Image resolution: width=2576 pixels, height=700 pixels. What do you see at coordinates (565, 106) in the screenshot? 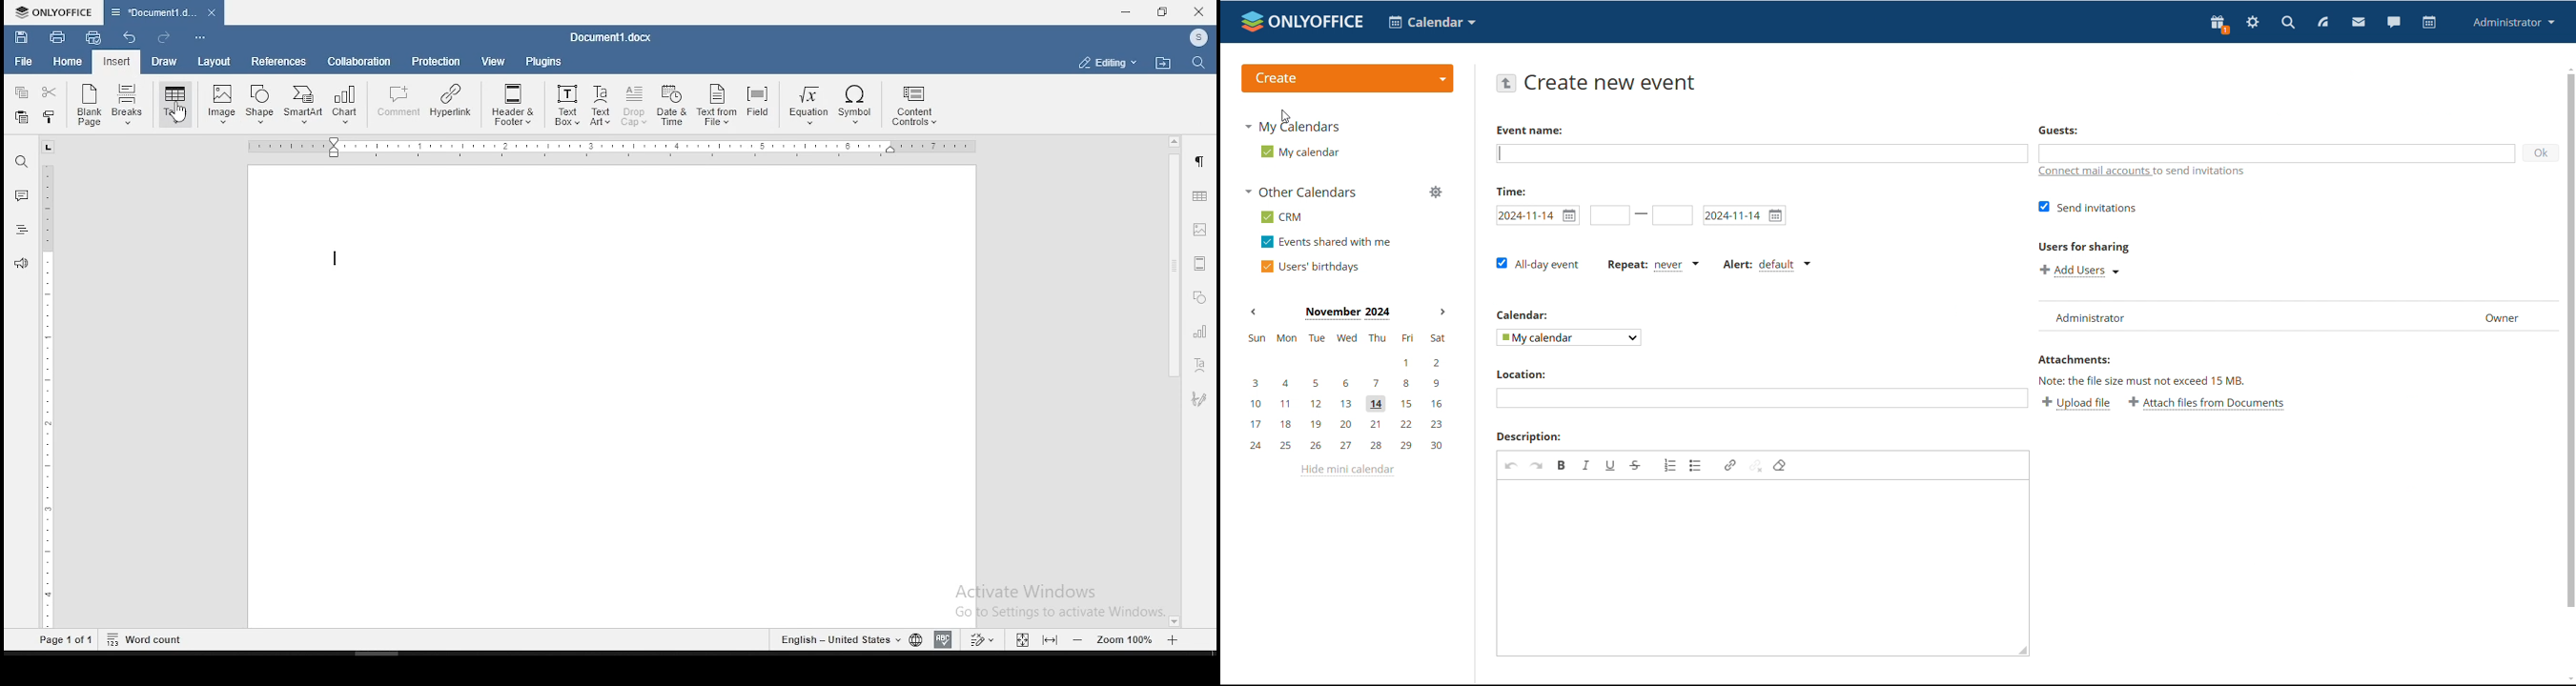
I see `Text Box` at bounding box center [565, 106].